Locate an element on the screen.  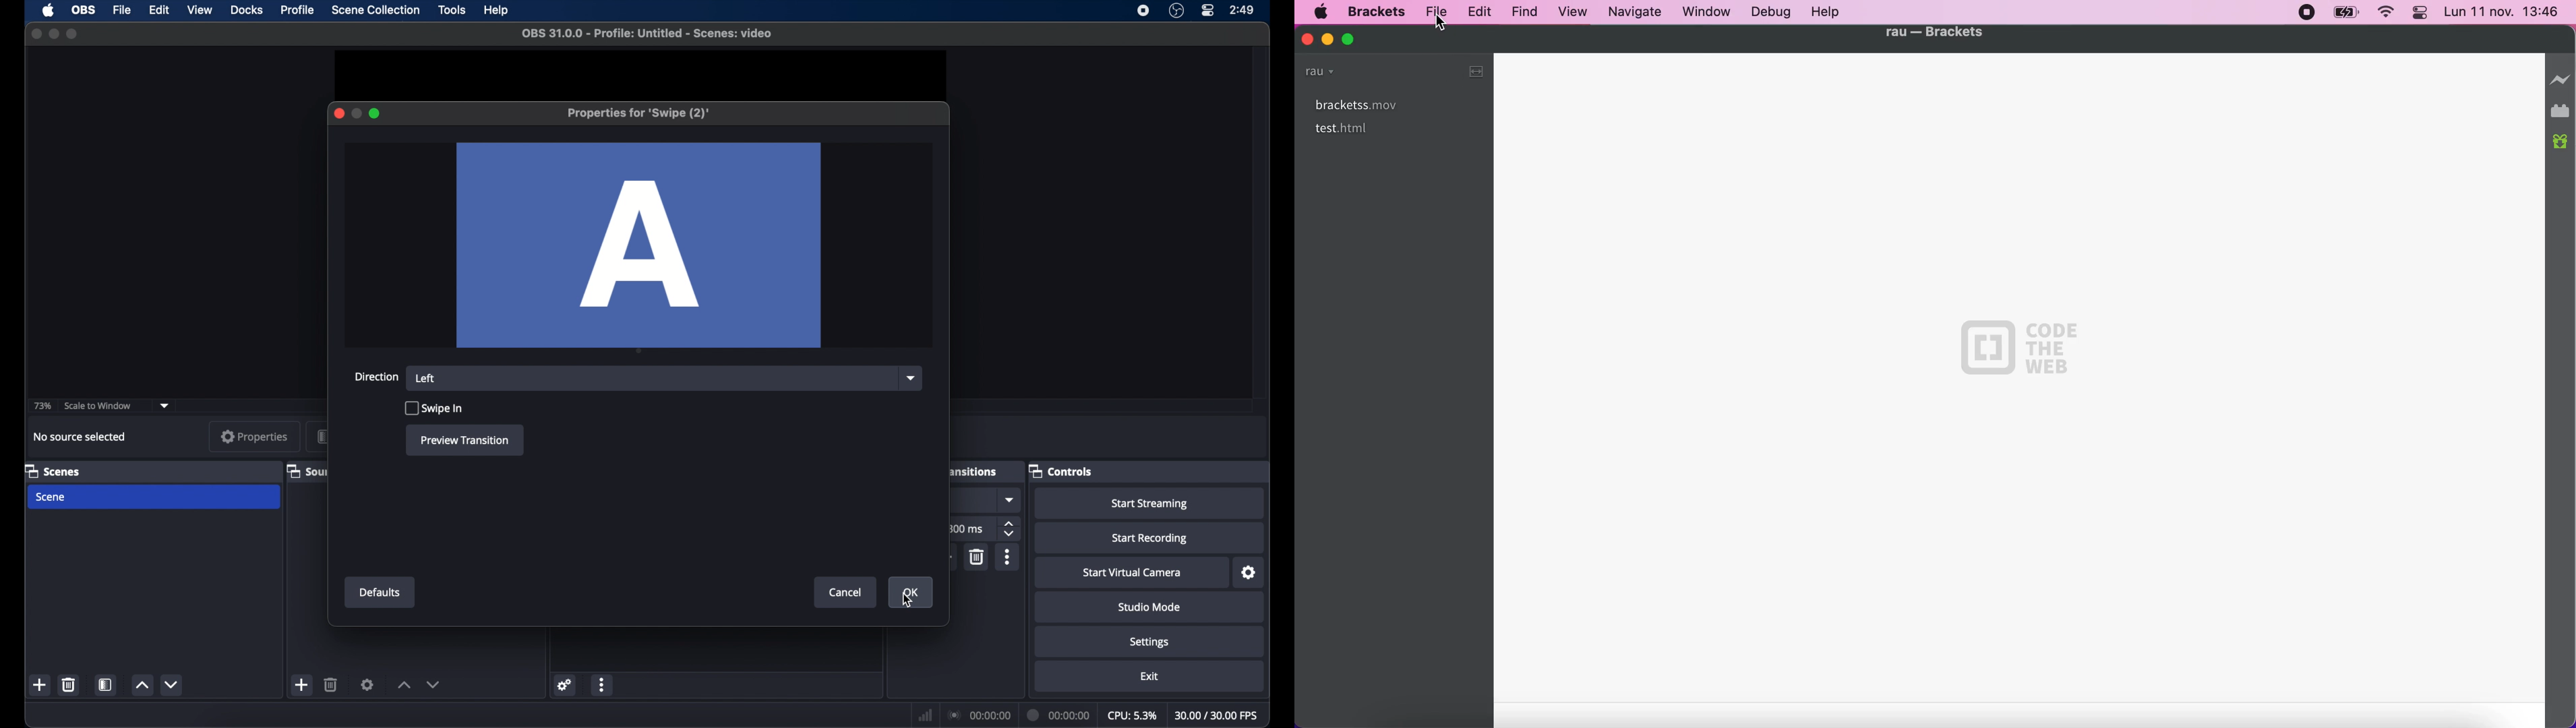
73% is located at coordinates (42, 406).